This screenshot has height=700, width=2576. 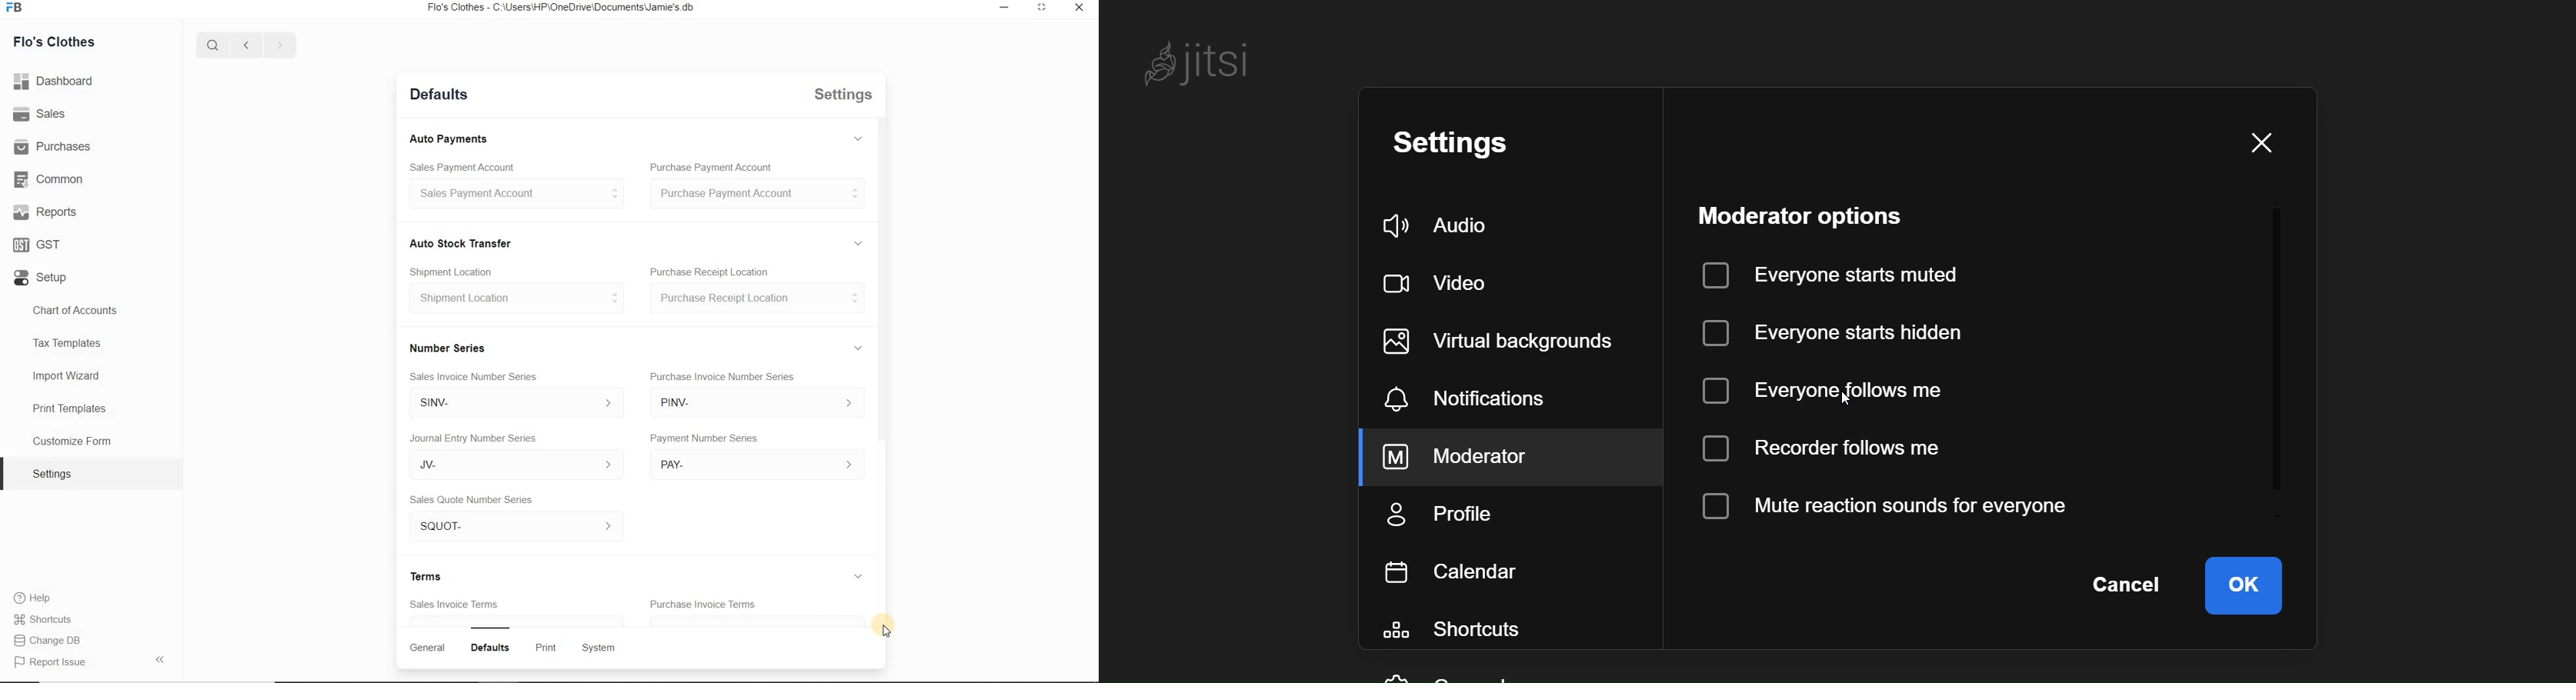 I want to click on Print, so click(x=543, y=646).